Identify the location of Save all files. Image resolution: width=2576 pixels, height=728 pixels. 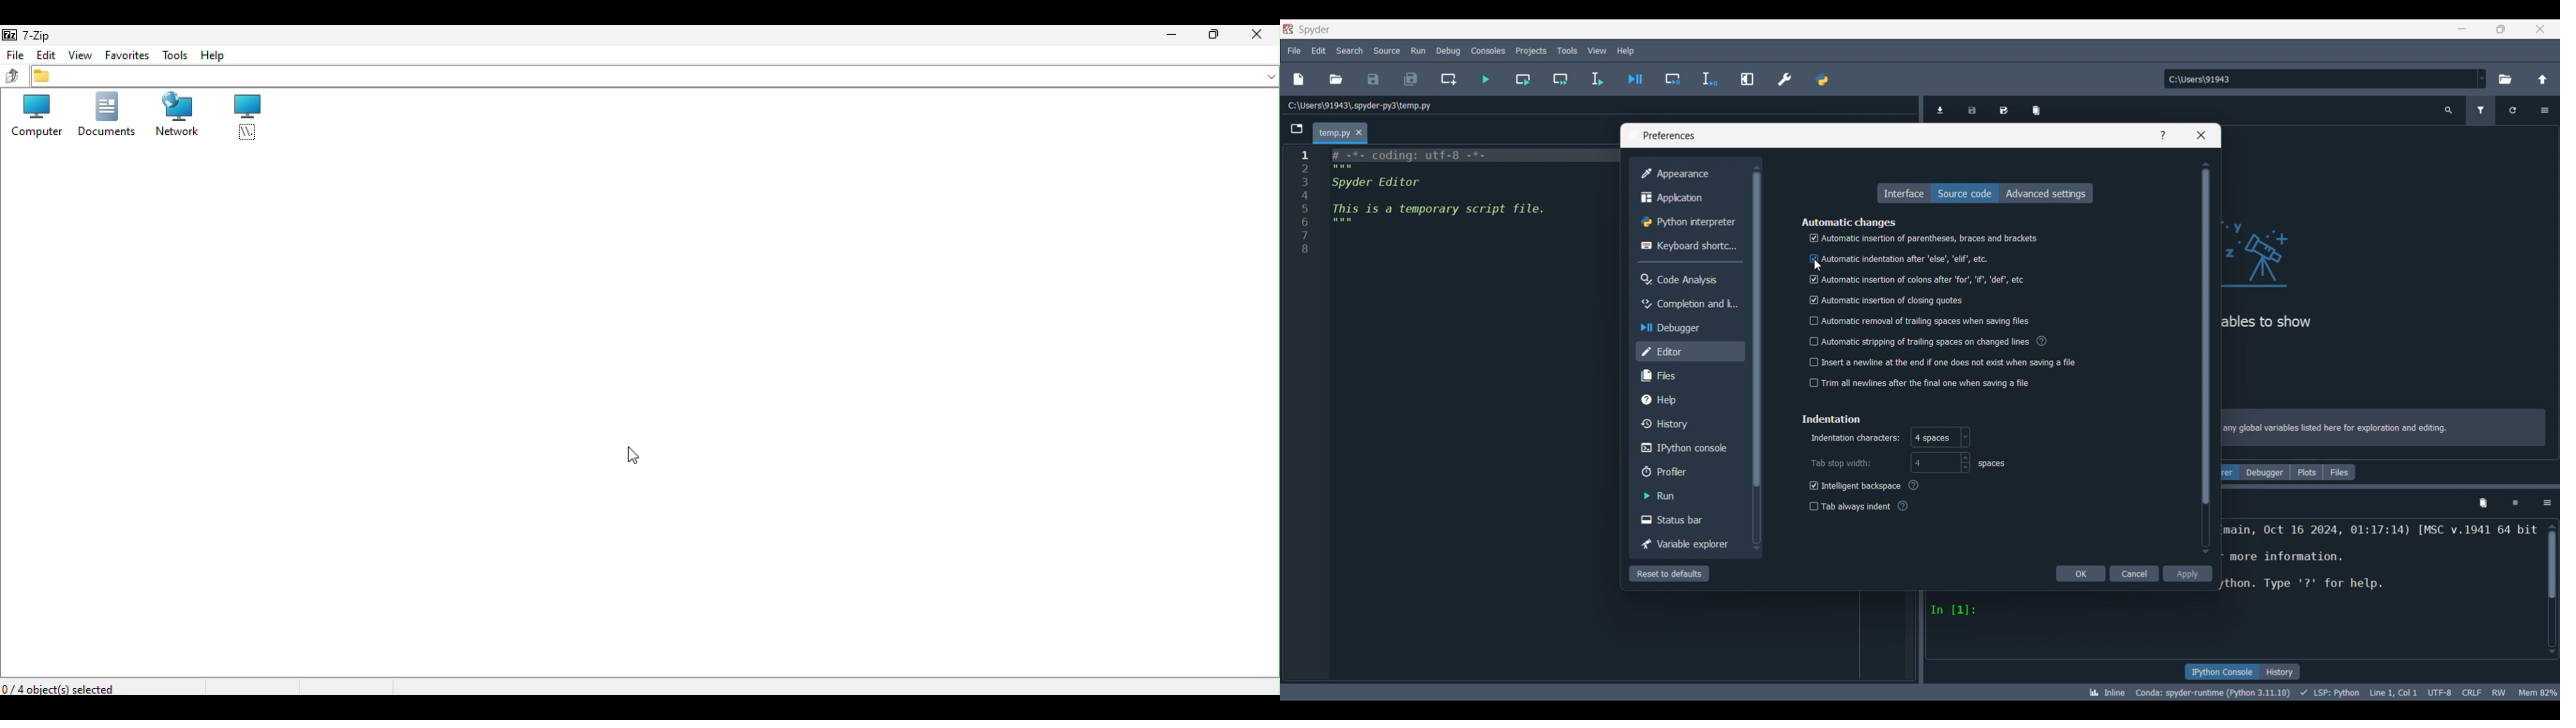
(1411, 79).